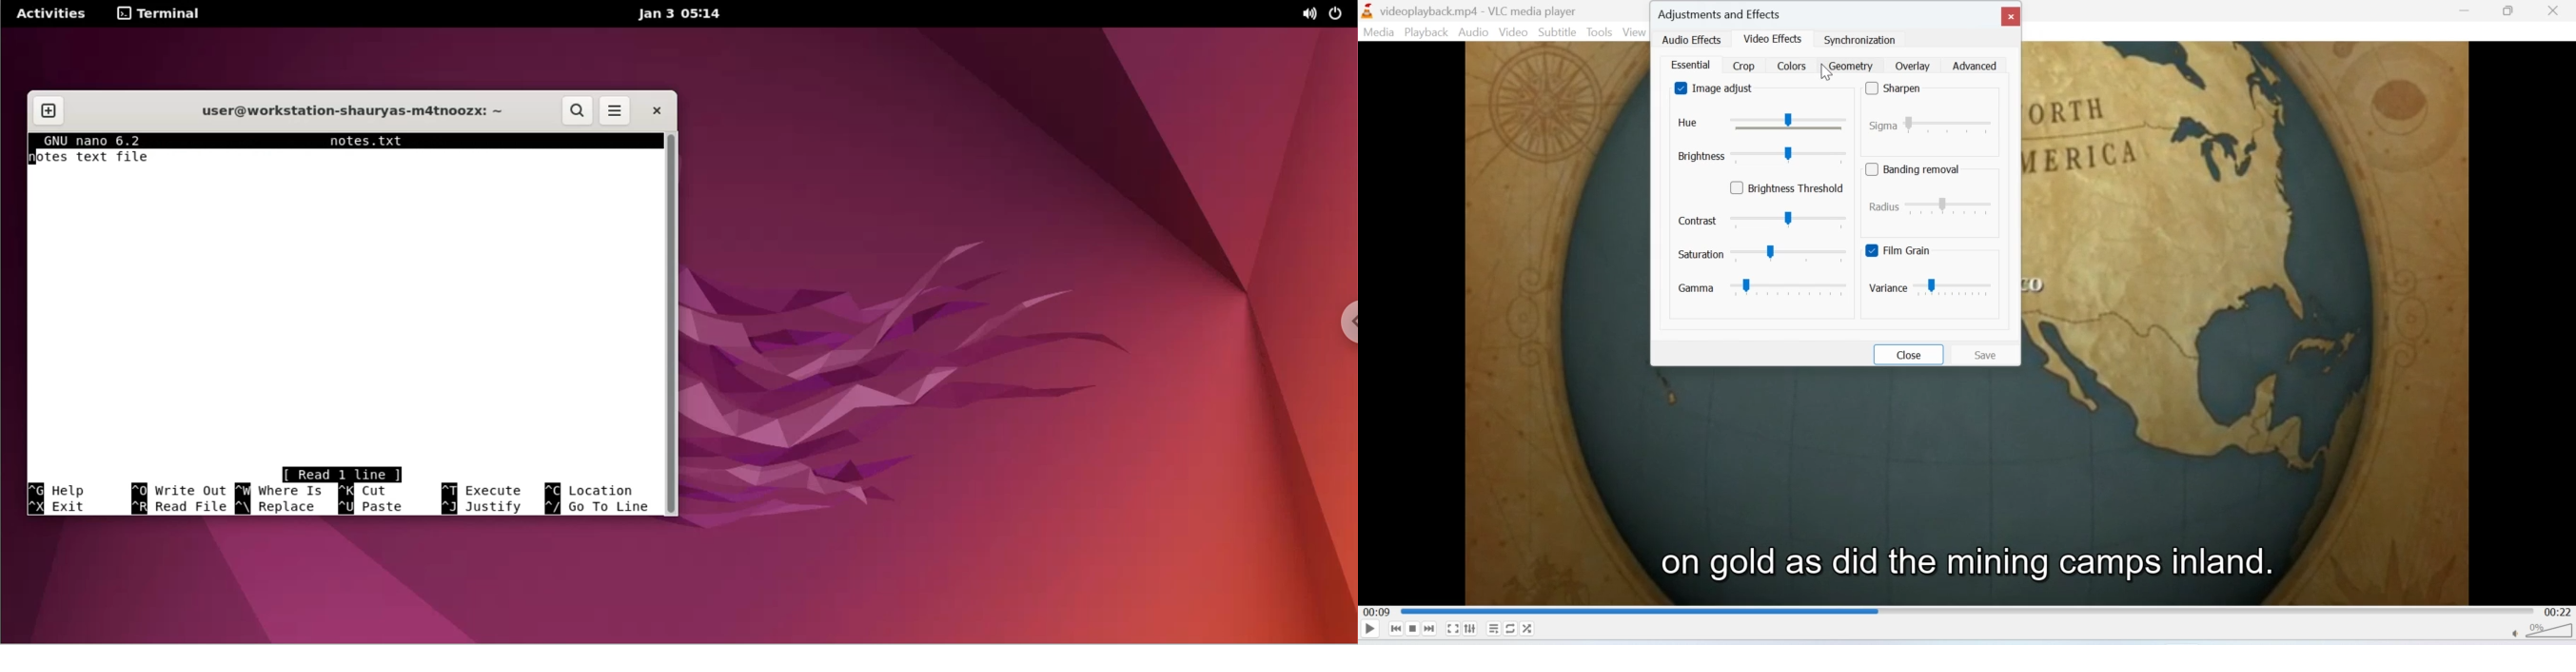 Image resolution: width=2576 pixels, height=672 pixels. What do you see at coordinates (1932, 126) in the screenshot?
I see `sigma` at bounding box center [1932, 126].